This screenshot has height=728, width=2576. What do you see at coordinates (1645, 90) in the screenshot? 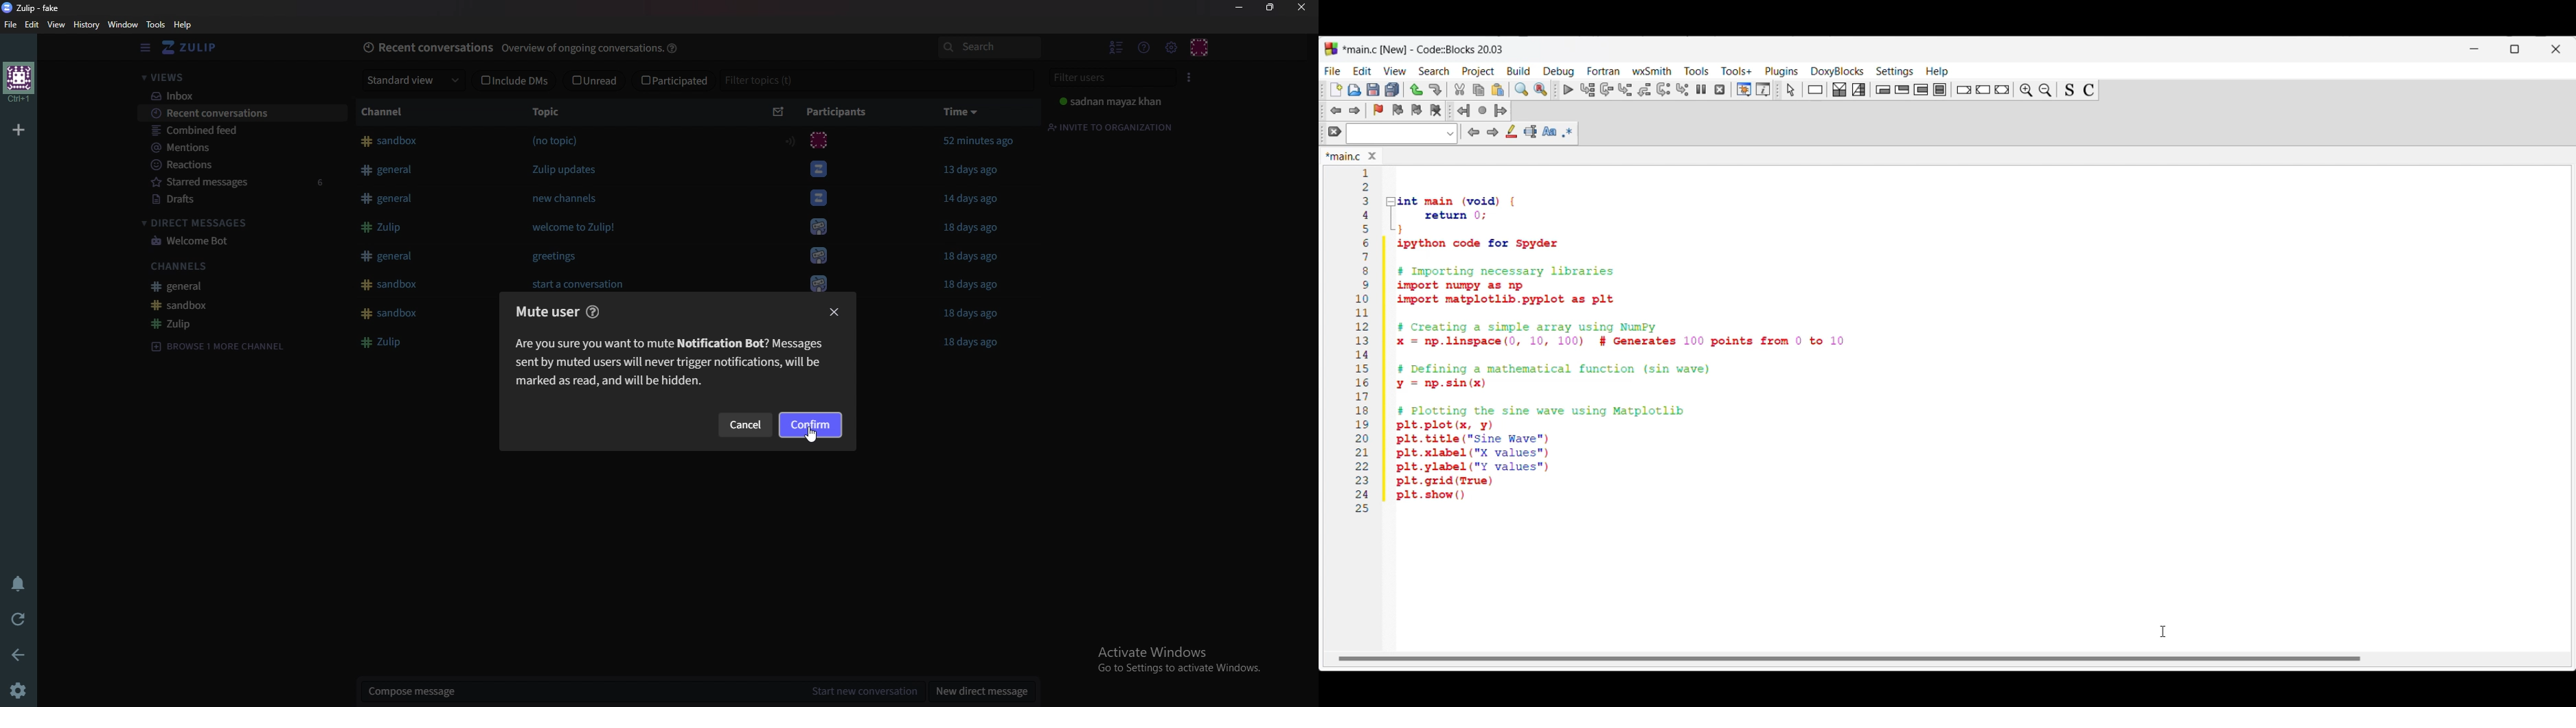
I see `Step out` at bounding box center [1645, 90].